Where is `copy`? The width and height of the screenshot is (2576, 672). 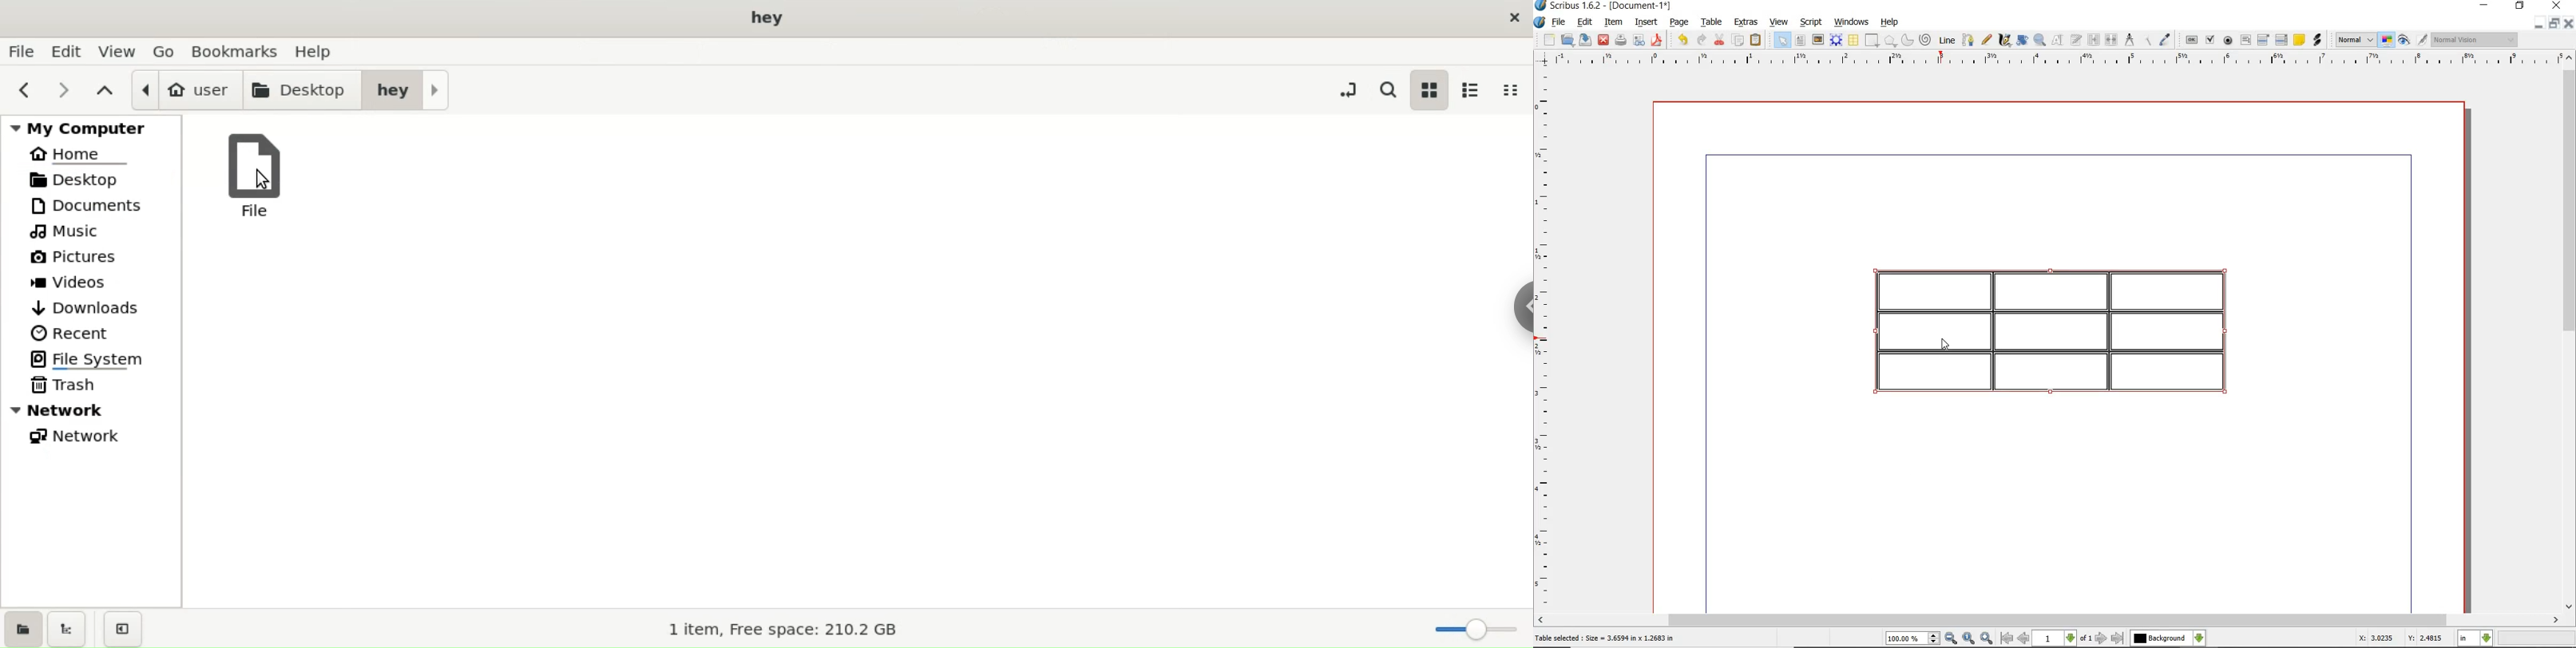 copy is located at coordinates (1738, 42).